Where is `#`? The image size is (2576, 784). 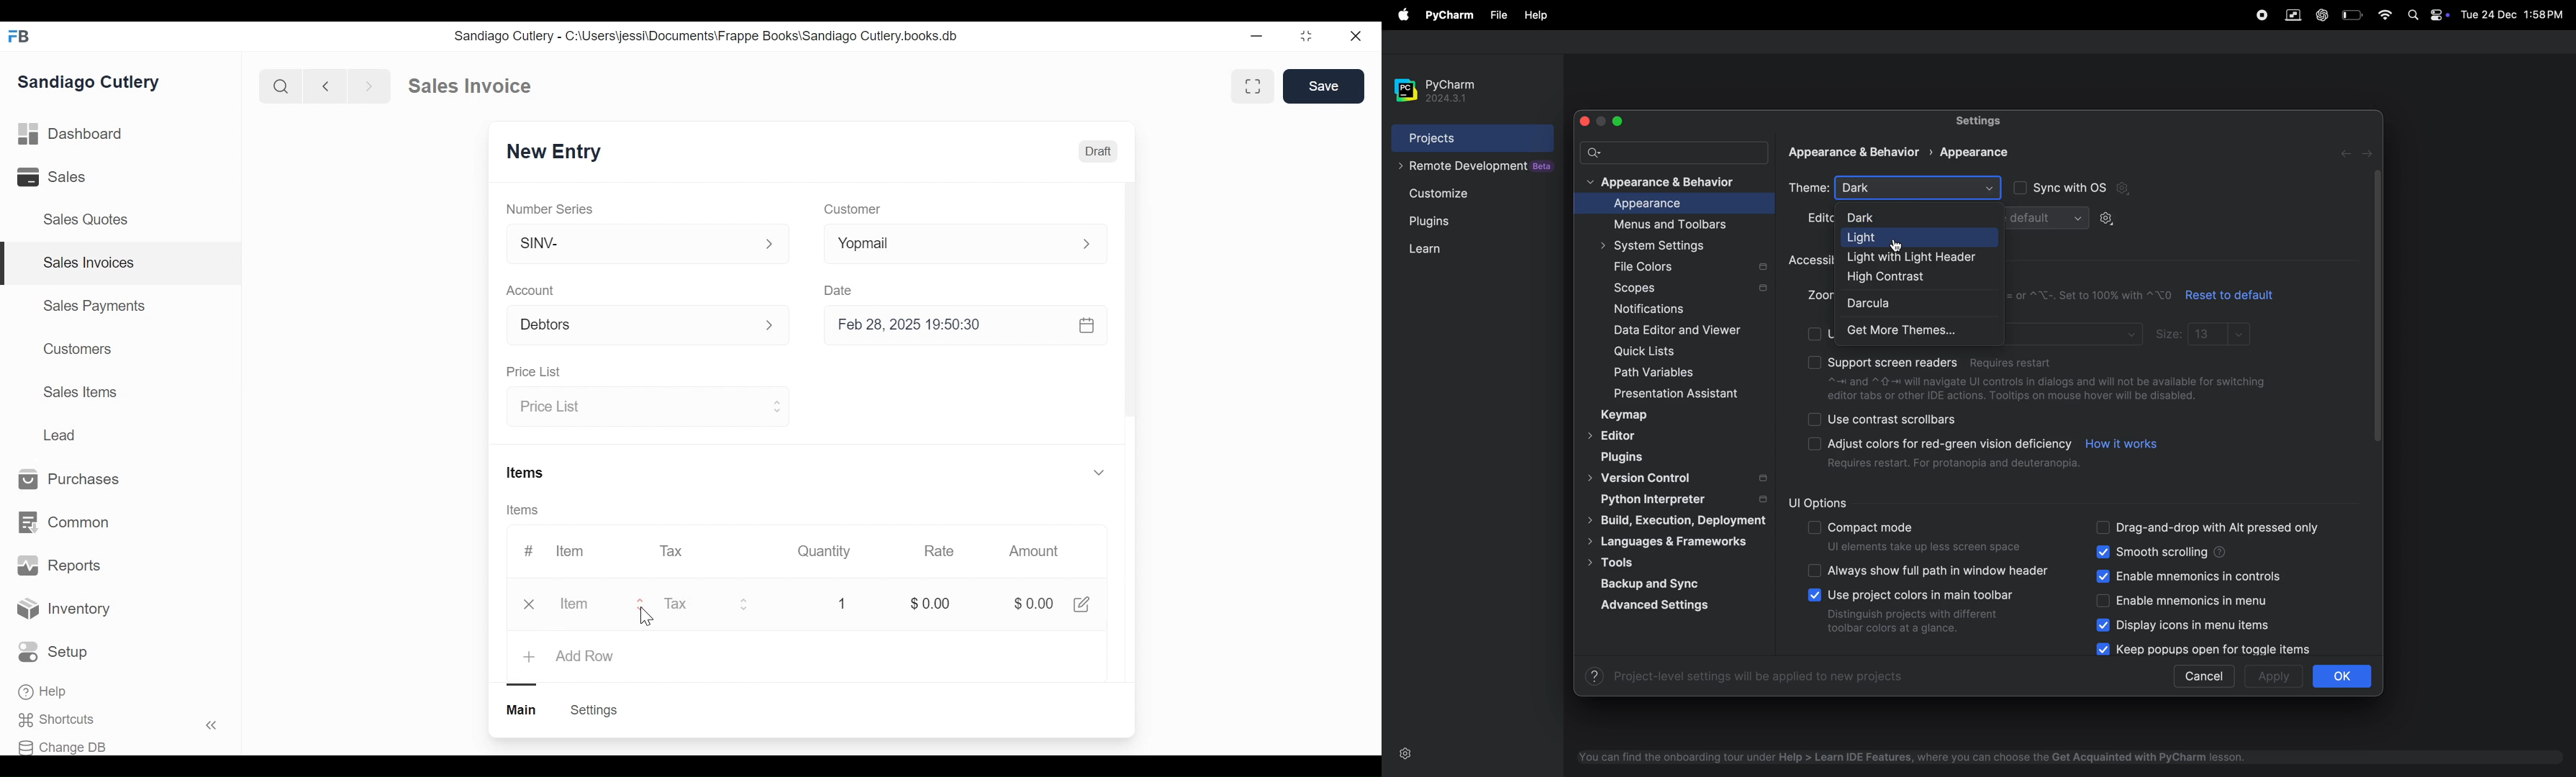 # is located at coordinates (529, 549).